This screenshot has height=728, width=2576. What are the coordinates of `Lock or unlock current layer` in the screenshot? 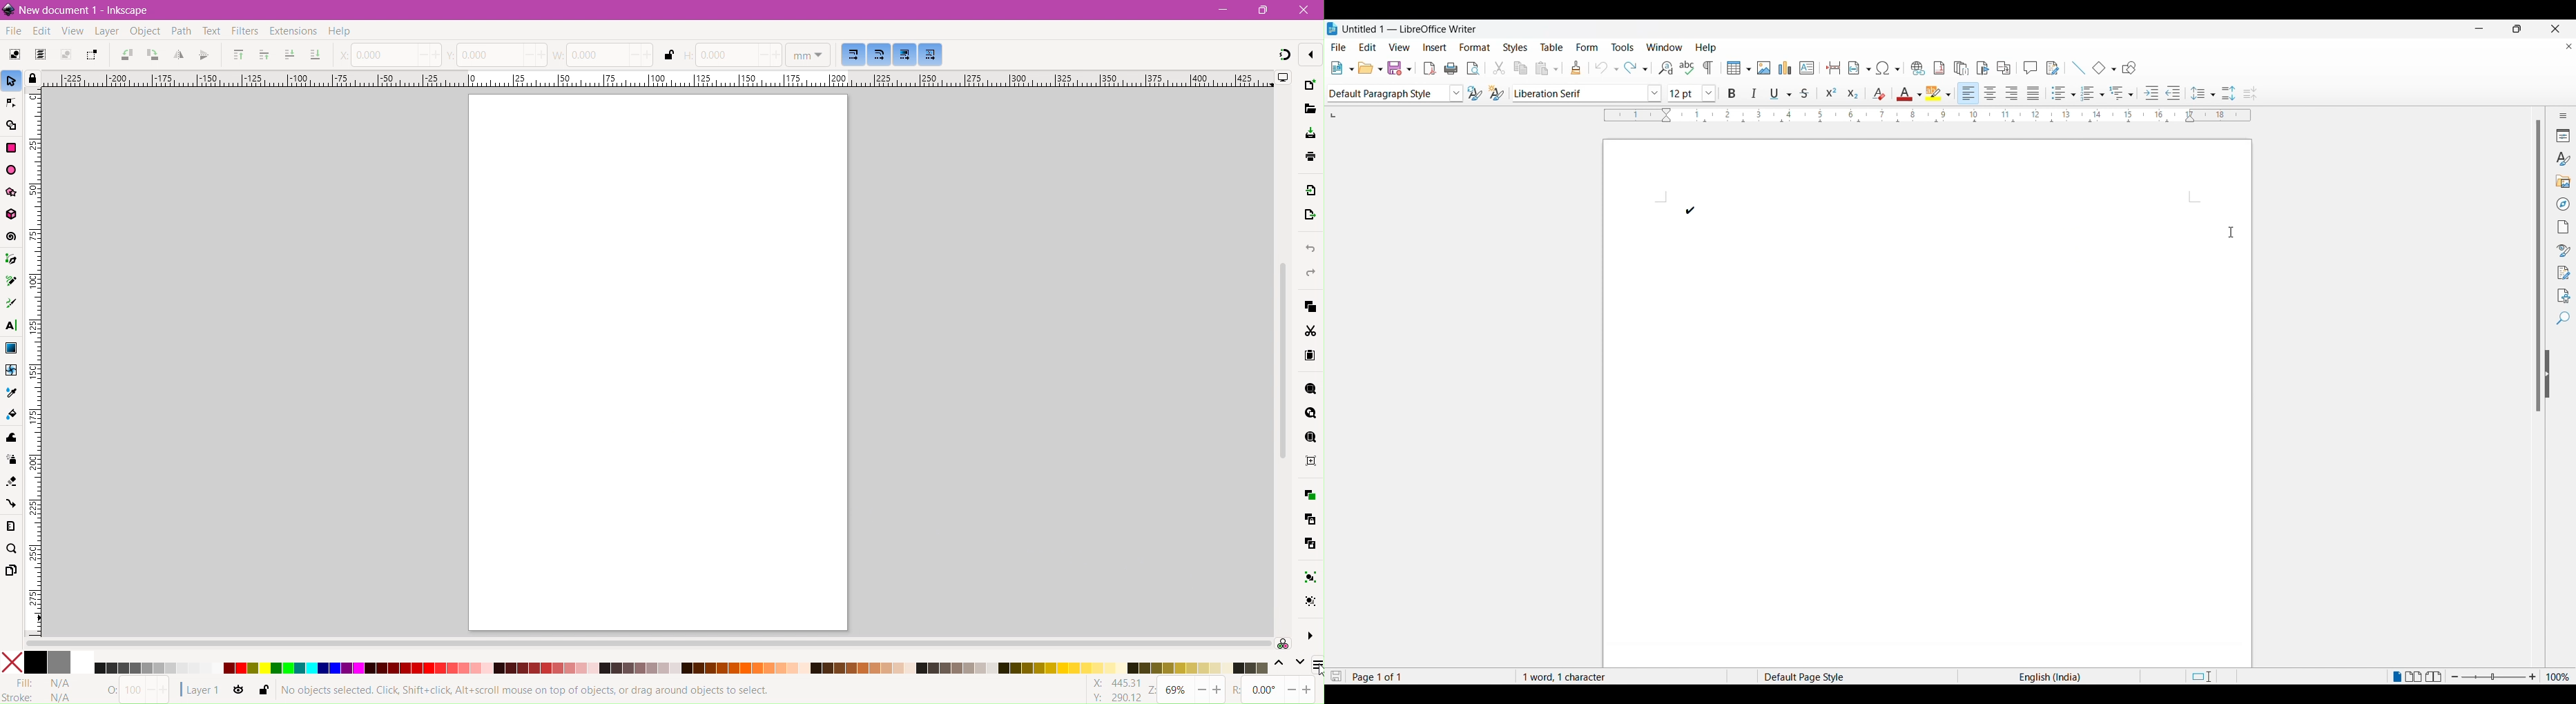 It's located at (262, 691).